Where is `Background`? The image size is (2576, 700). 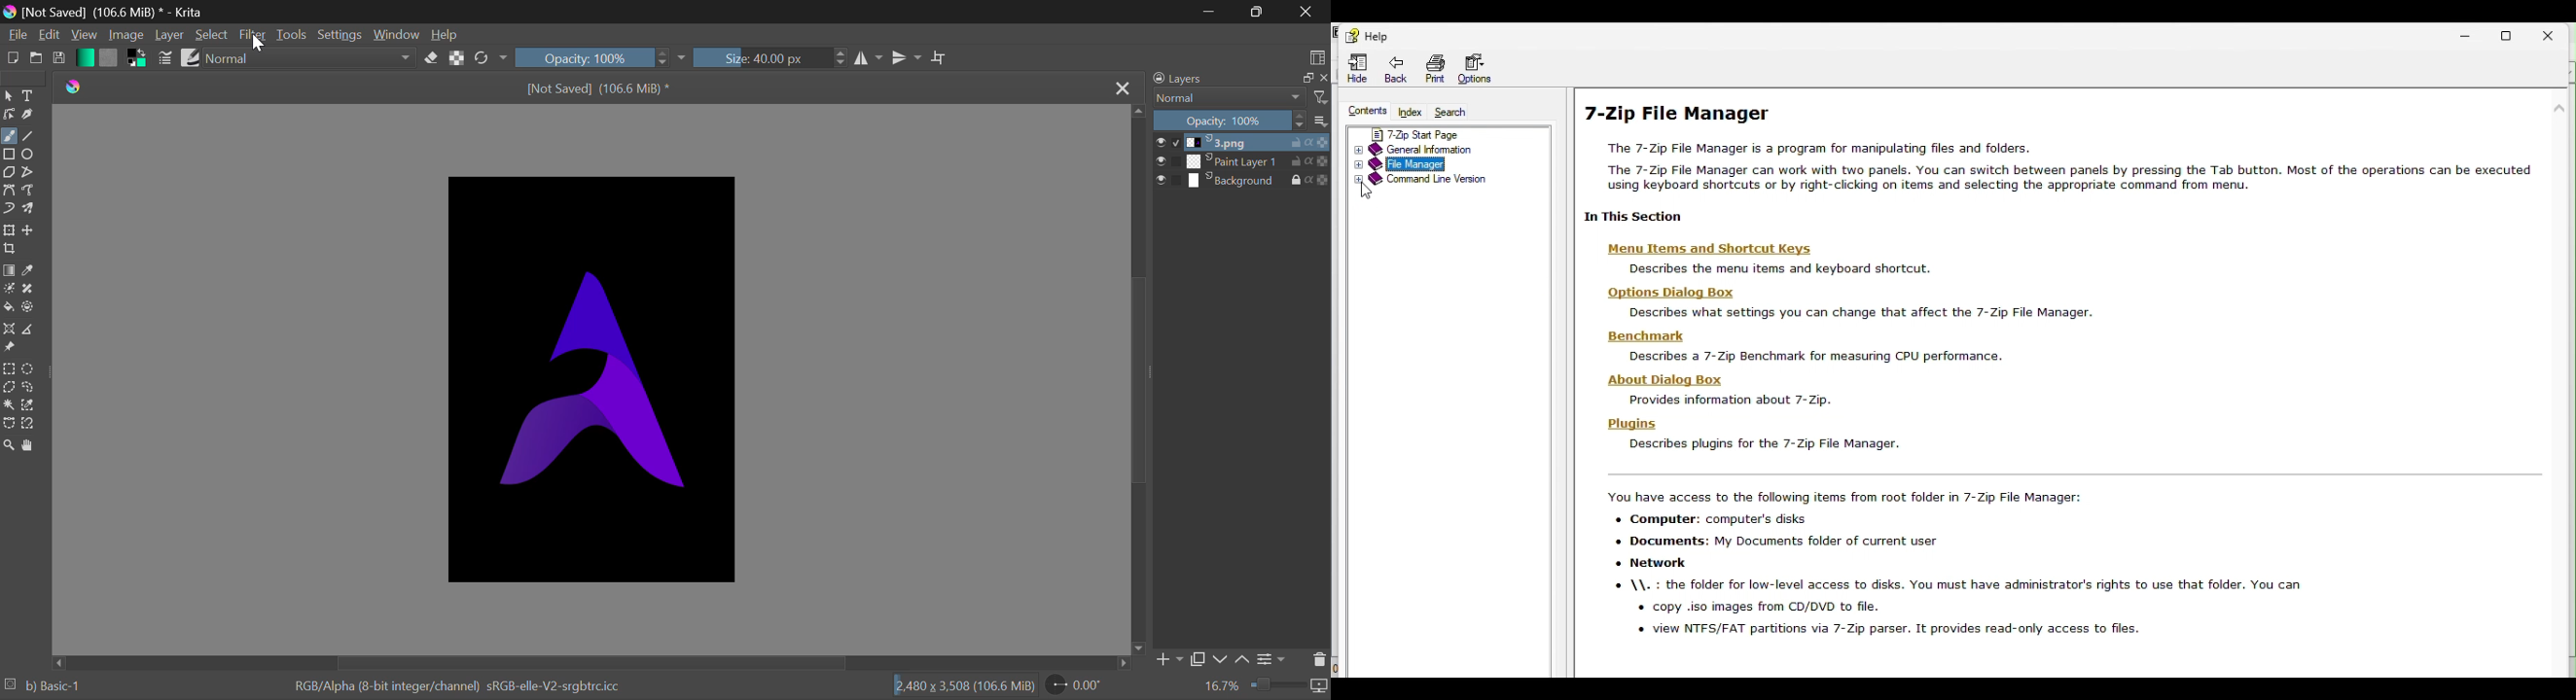
Background is located at coordinates (1243, 182).